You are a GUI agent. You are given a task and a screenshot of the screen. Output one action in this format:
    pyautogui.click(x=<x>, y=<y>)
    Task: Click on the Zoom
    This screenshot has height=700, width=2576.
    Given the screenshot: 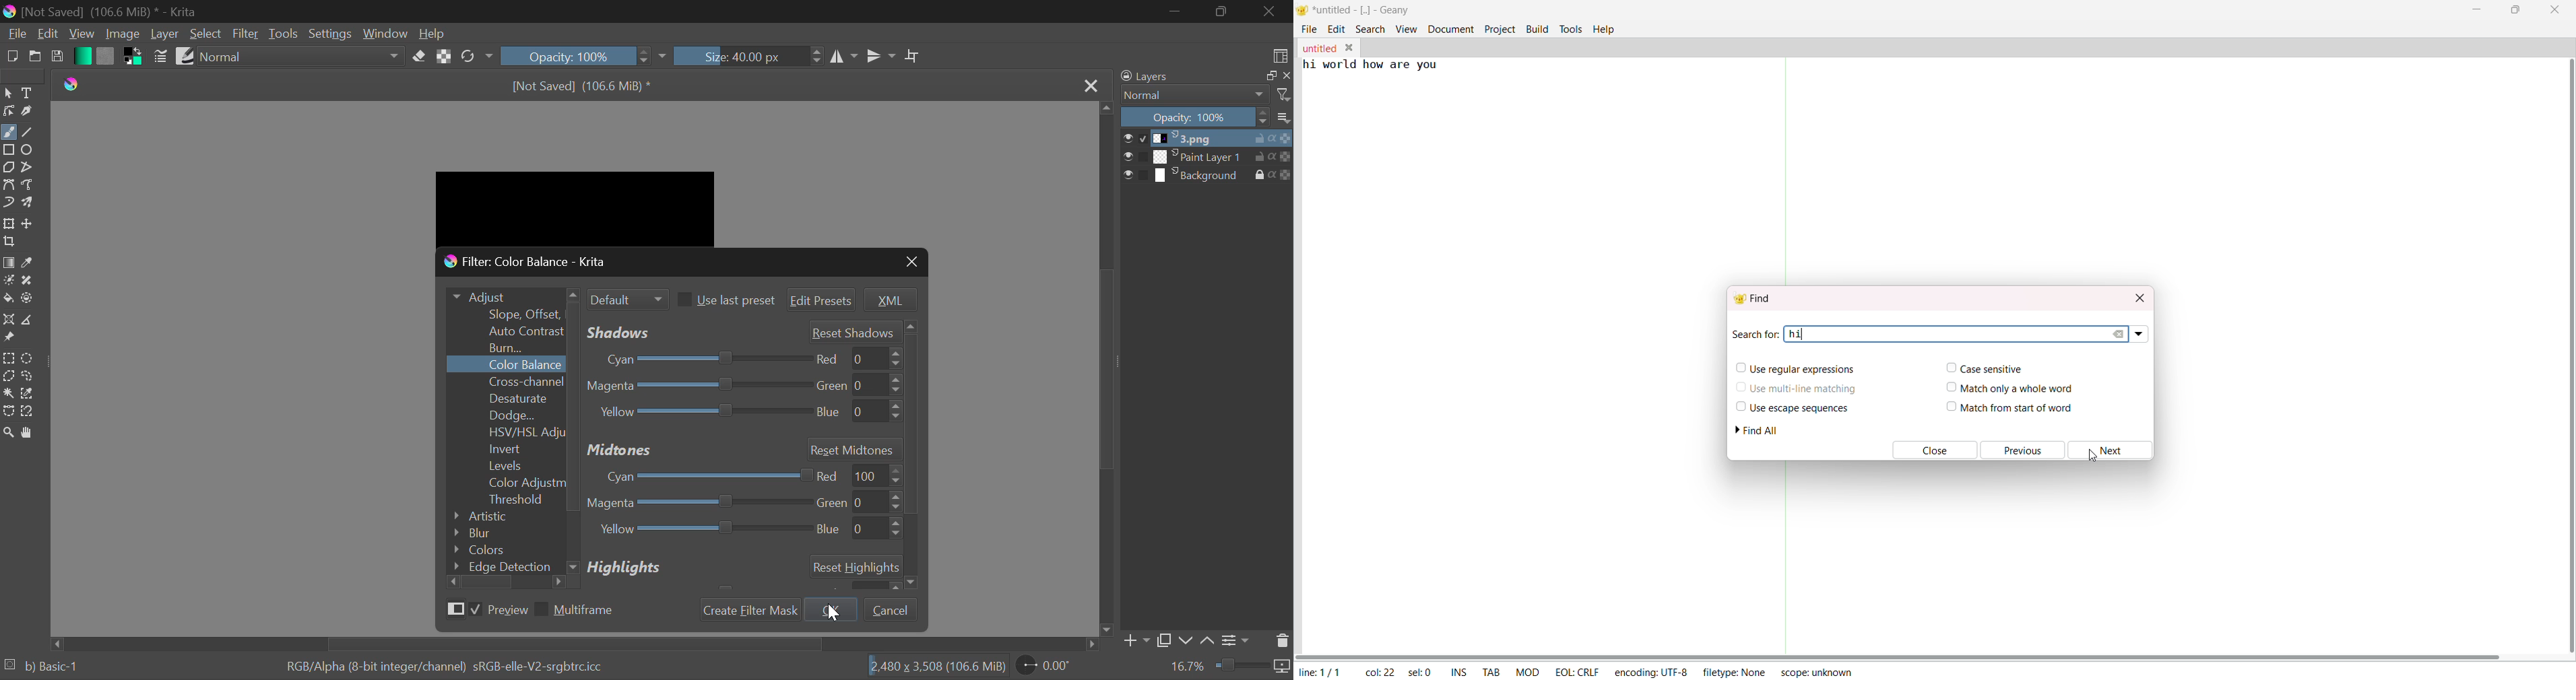 What is the action you would take?
    pyautogui.click(x=9, y=432)
    